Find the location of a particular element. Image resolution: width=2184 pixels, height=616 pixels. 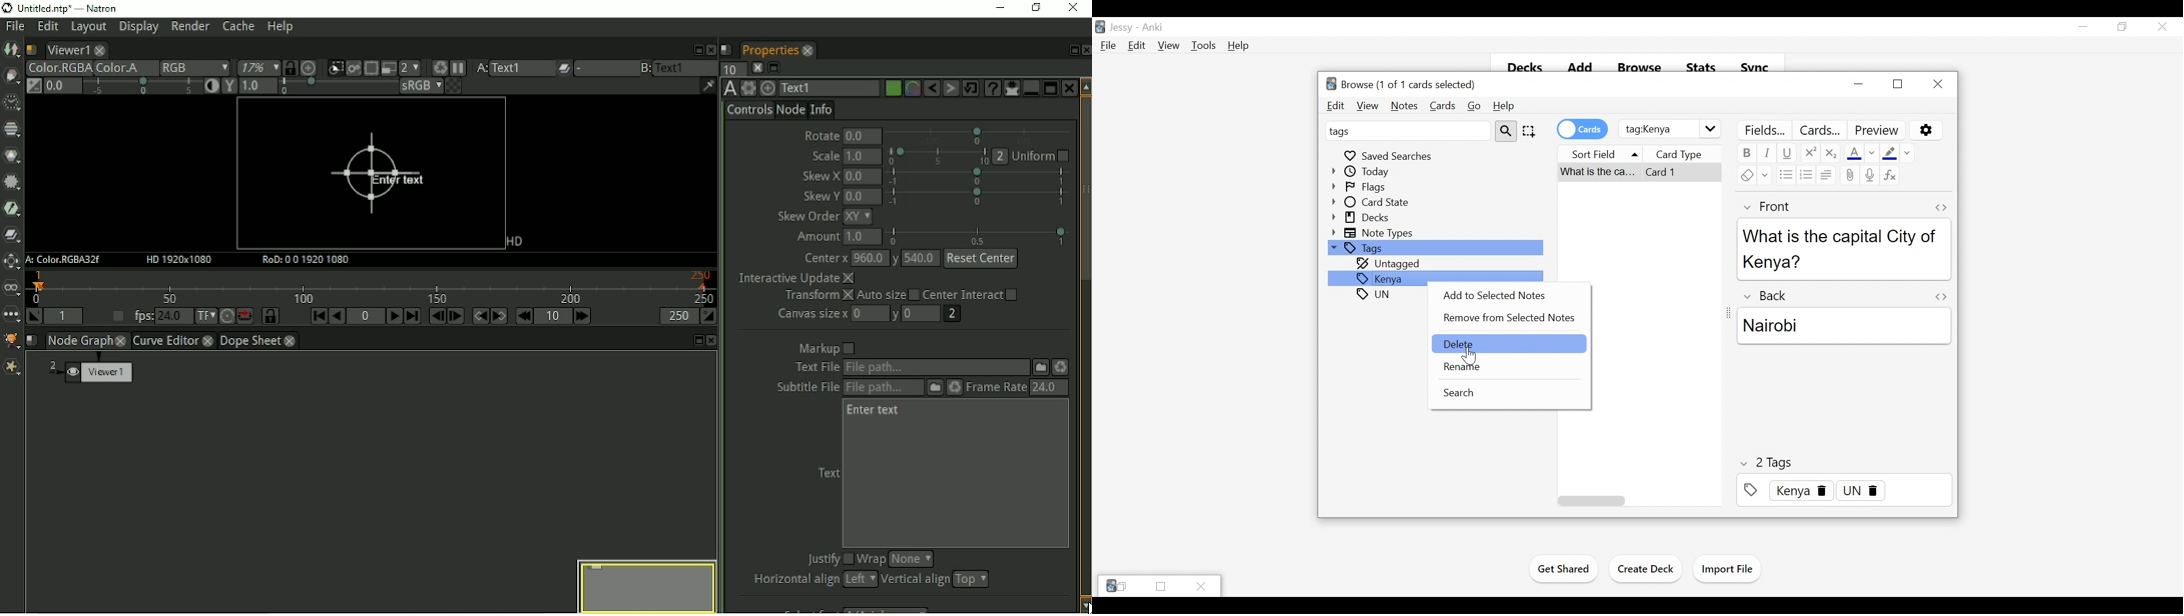

card type is located at coordinates (1690, 153).